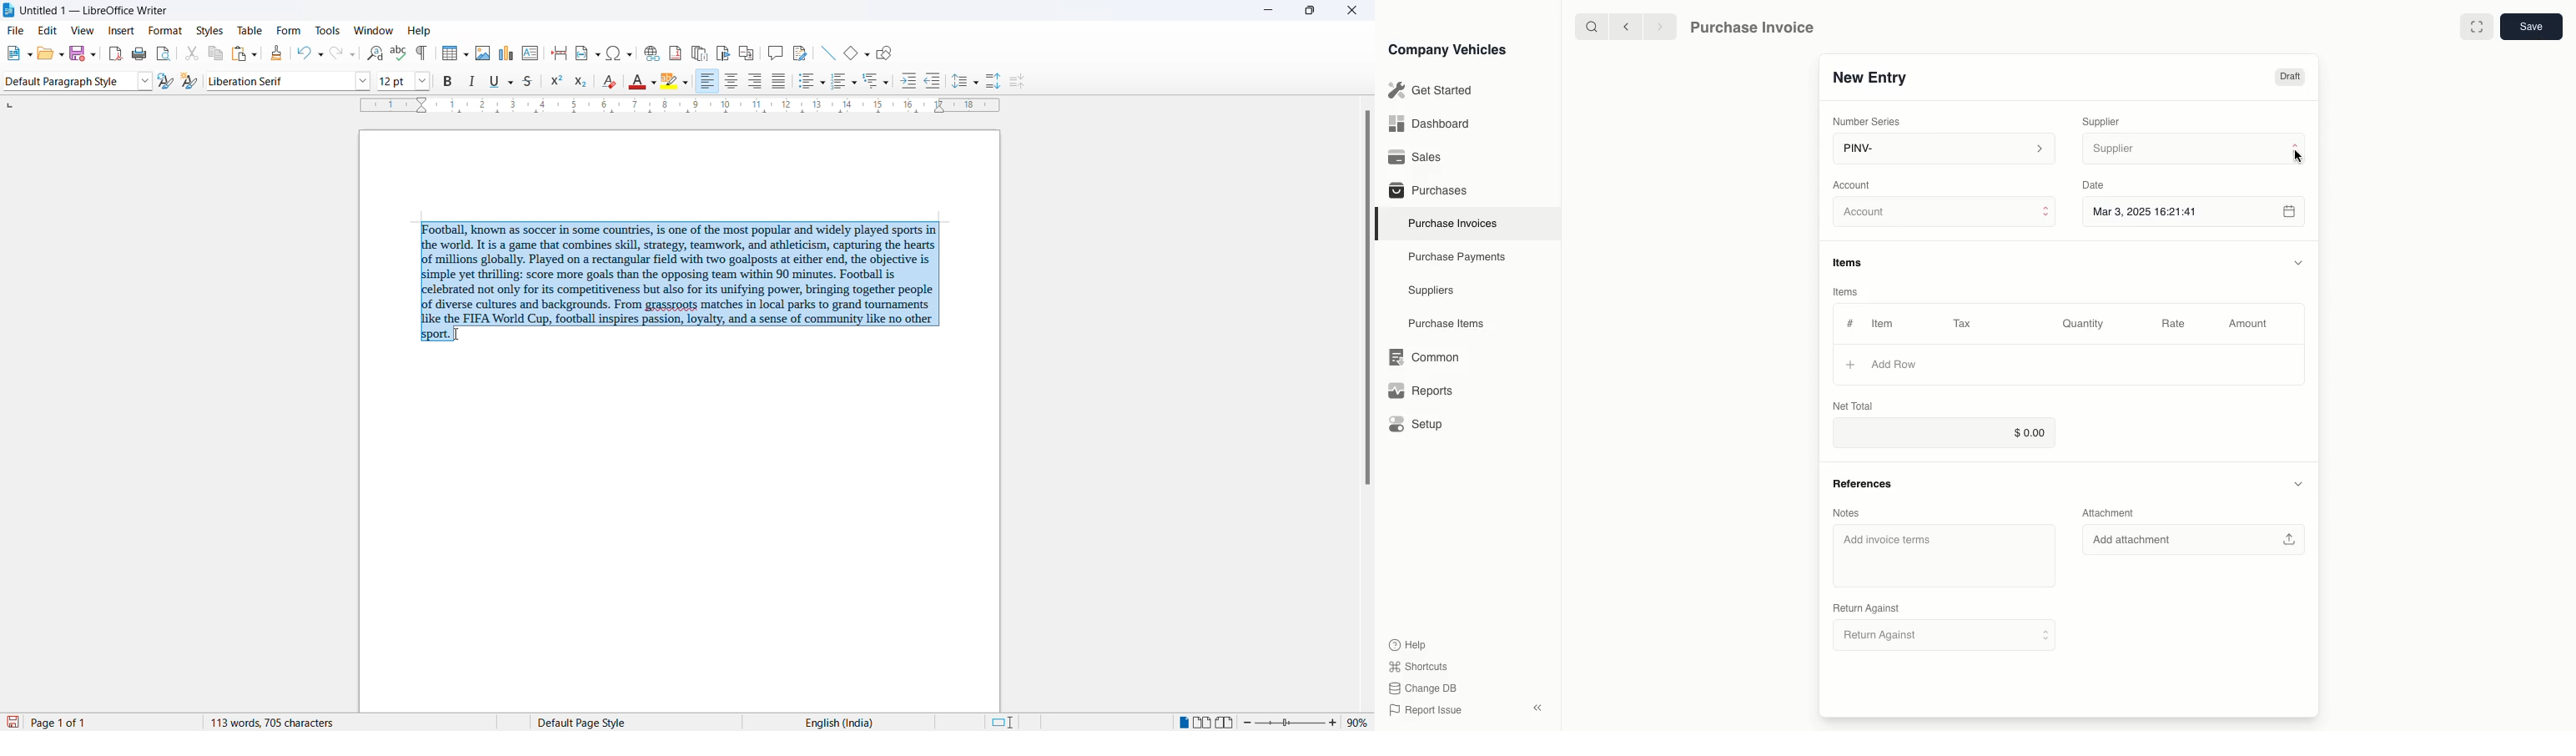 This screenshot has width=2576, height=756. Describe the element at coordinates (164, 32) in the screenshot. I see `format` at that location.